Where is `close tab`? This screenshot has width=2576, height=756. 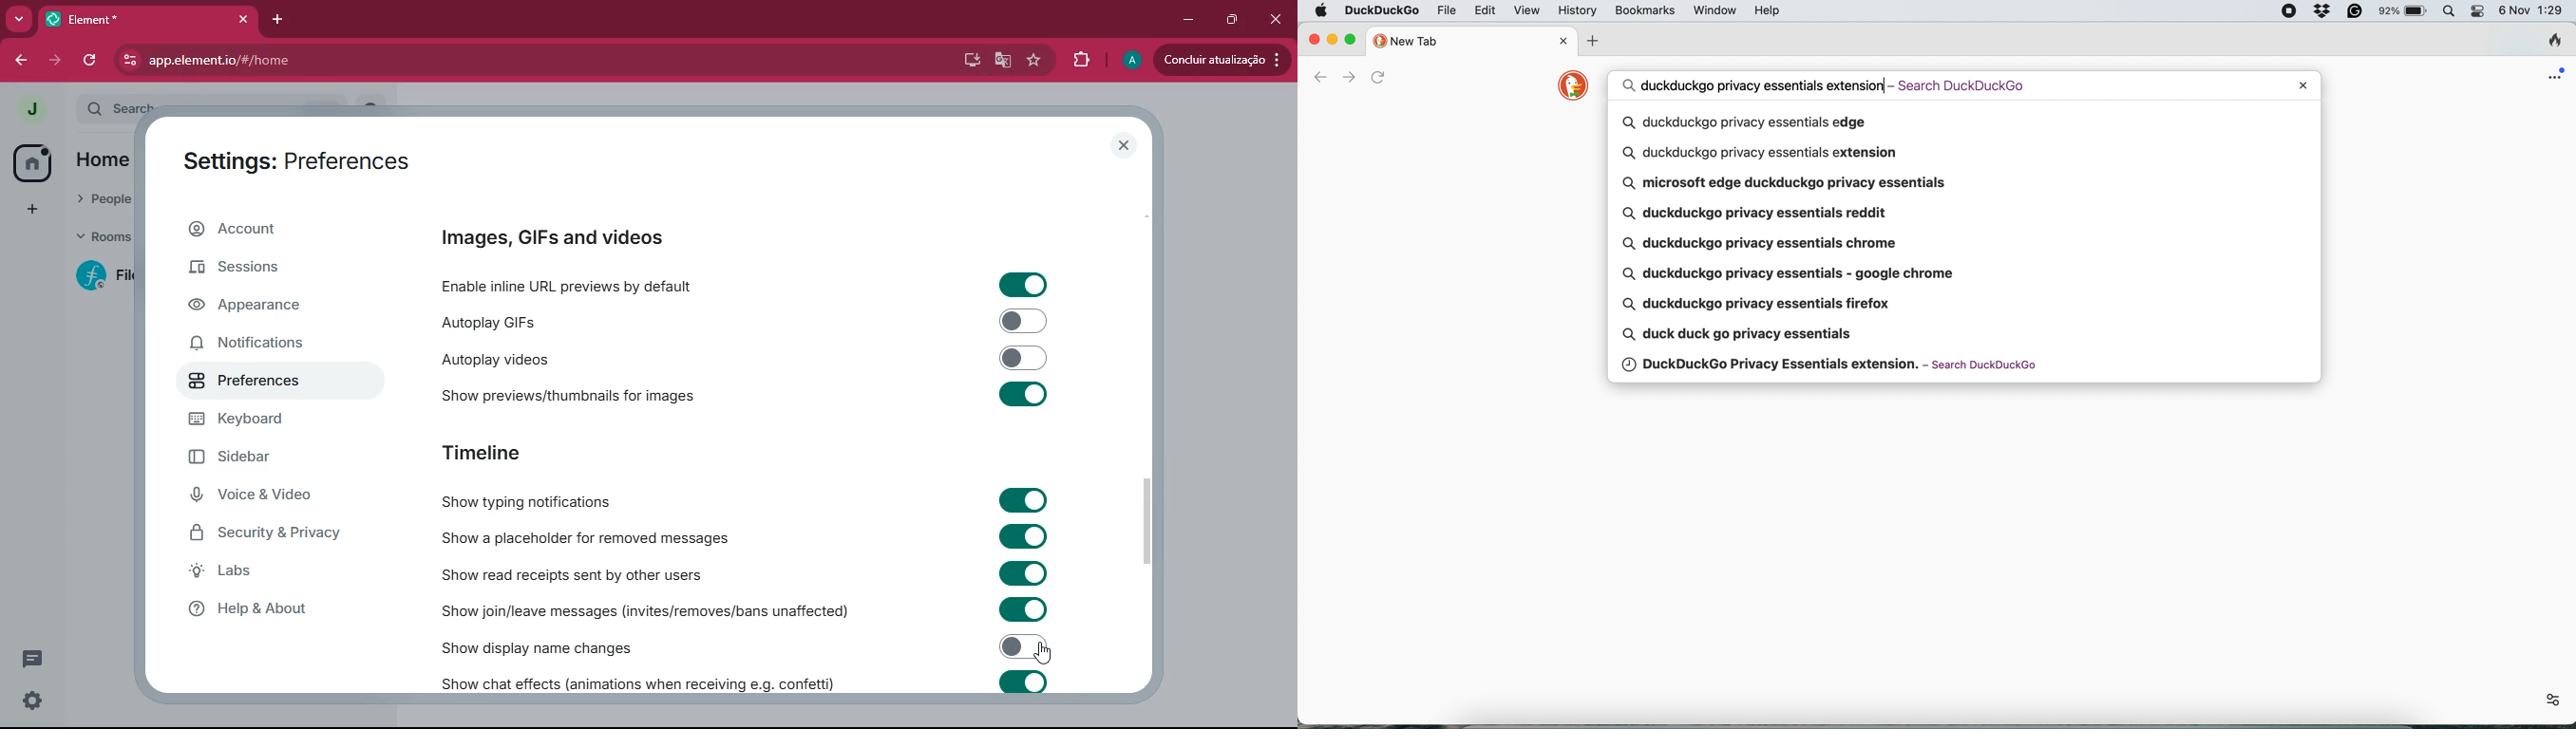 close tab is located at coordinates (243, 20).